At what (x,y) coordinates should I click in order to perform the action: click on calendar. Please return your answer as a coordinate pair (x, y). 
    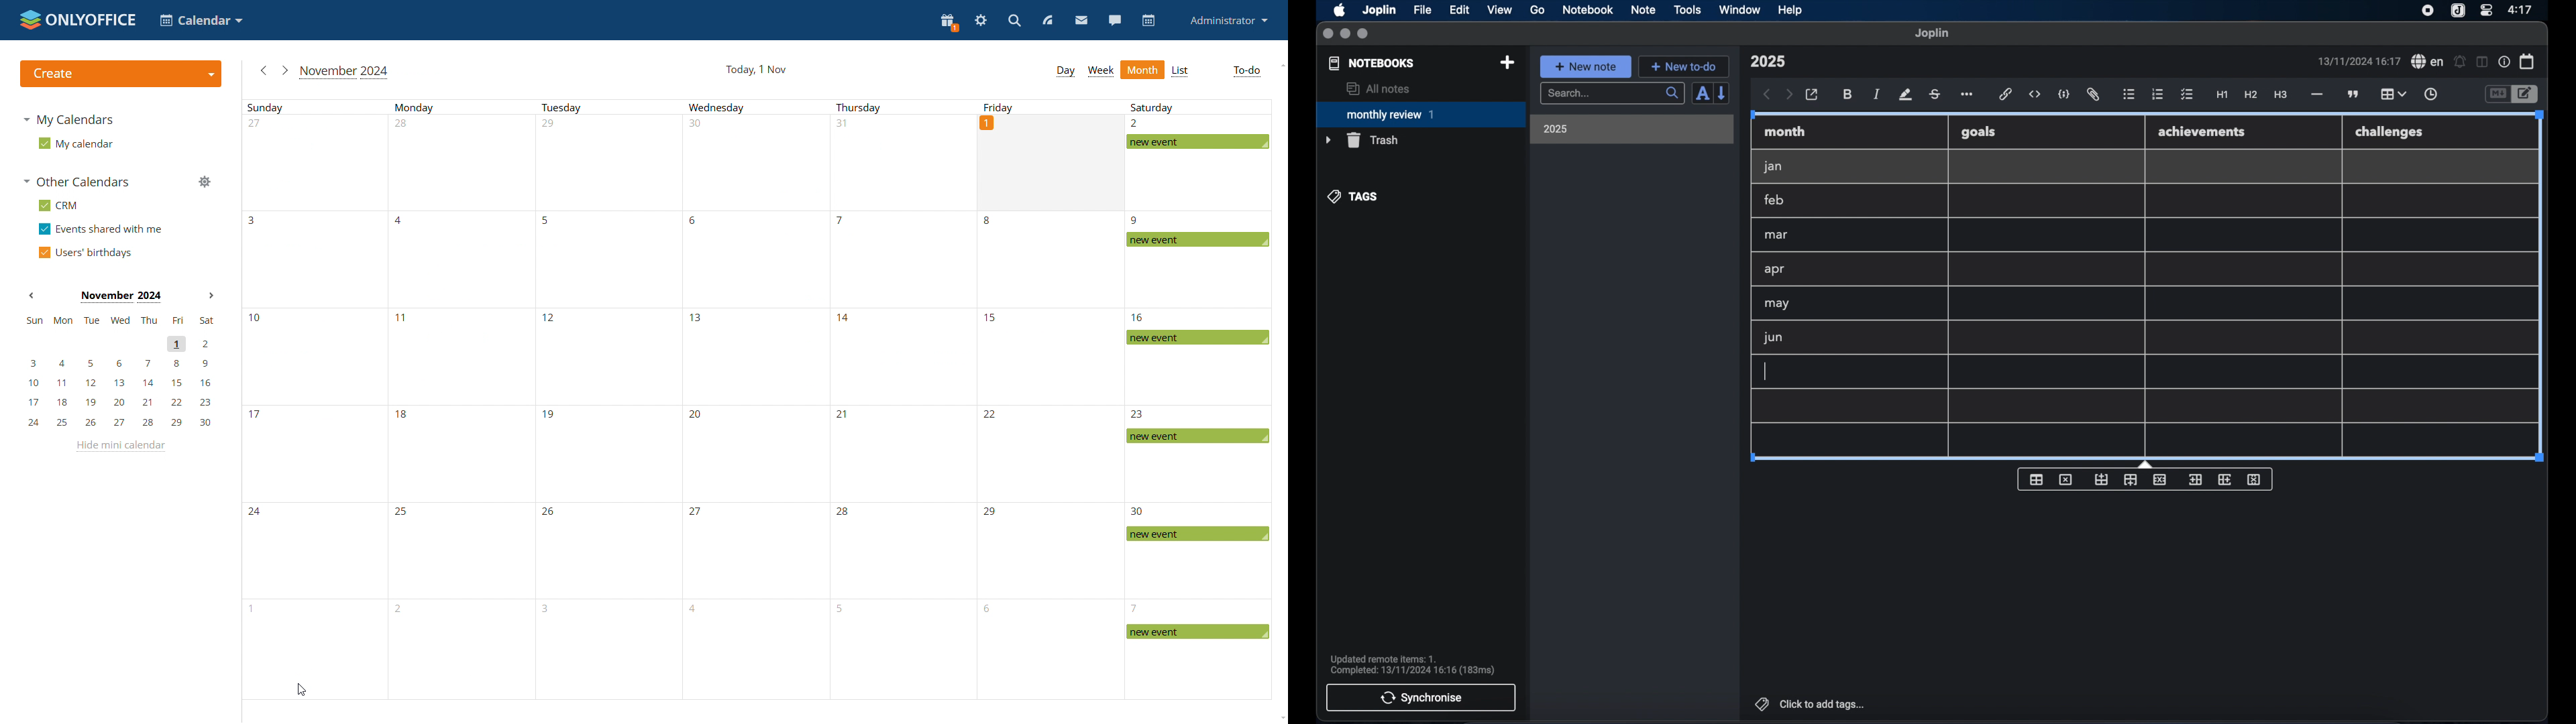
    Looking at the image, I should click on (2528, 61).